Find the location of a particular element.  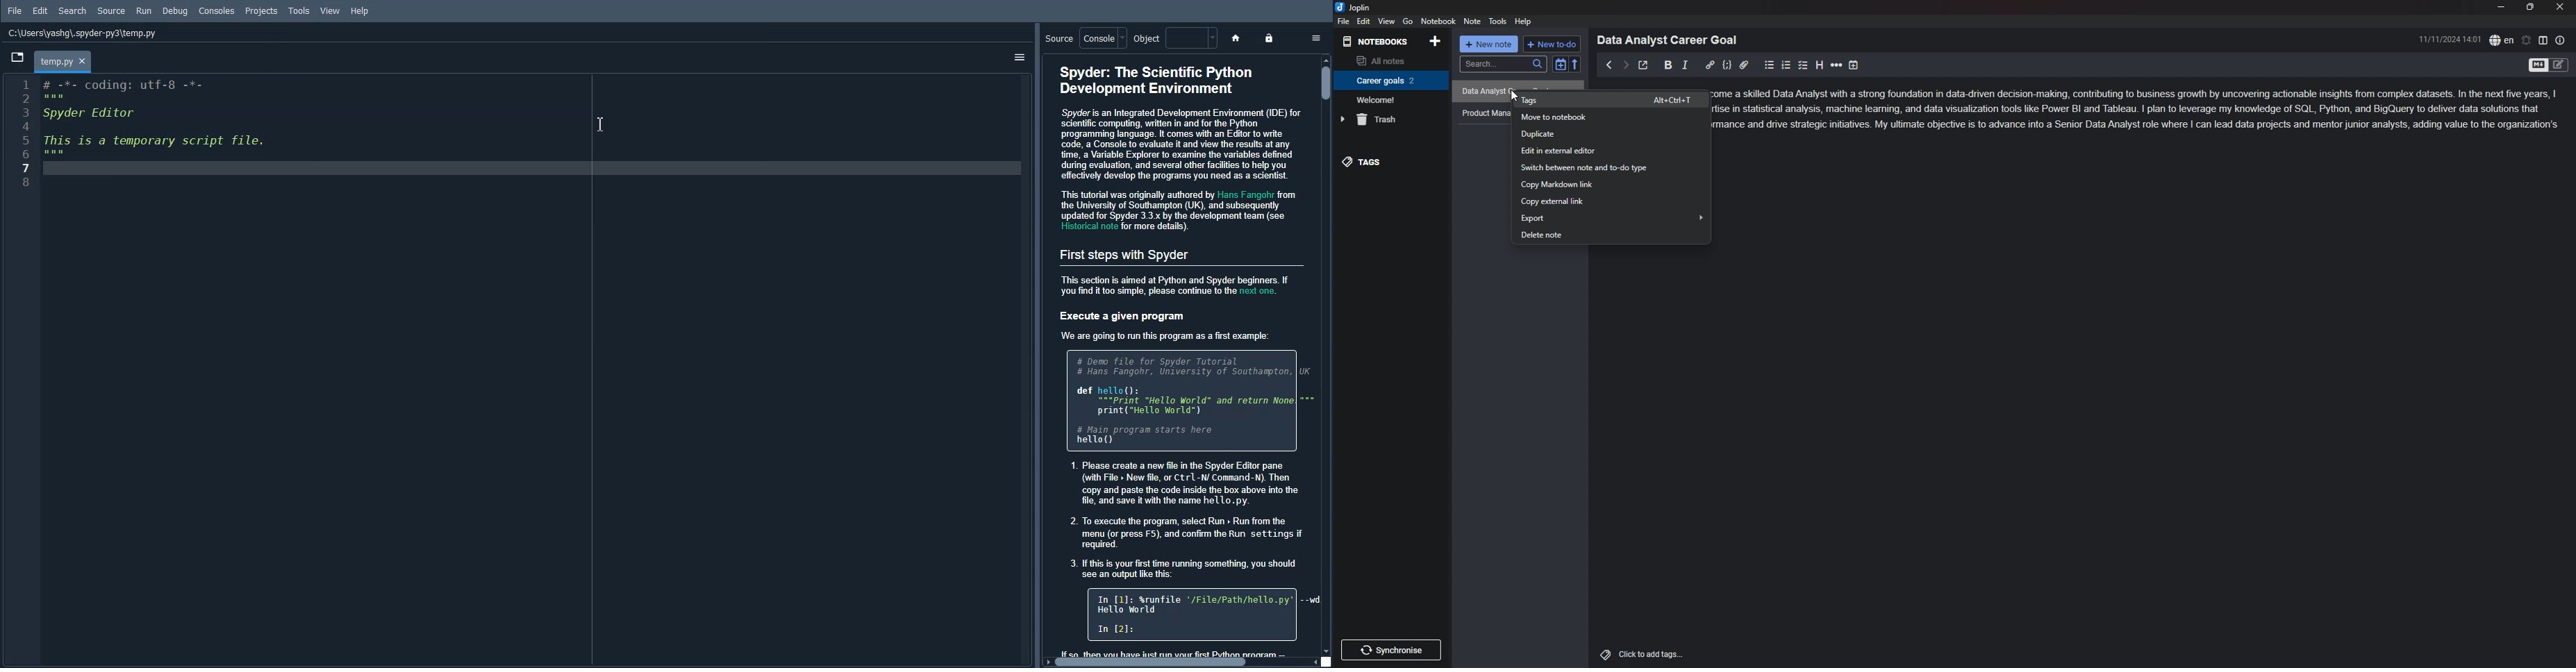

checkbox is located at coordinates (1804, 65).